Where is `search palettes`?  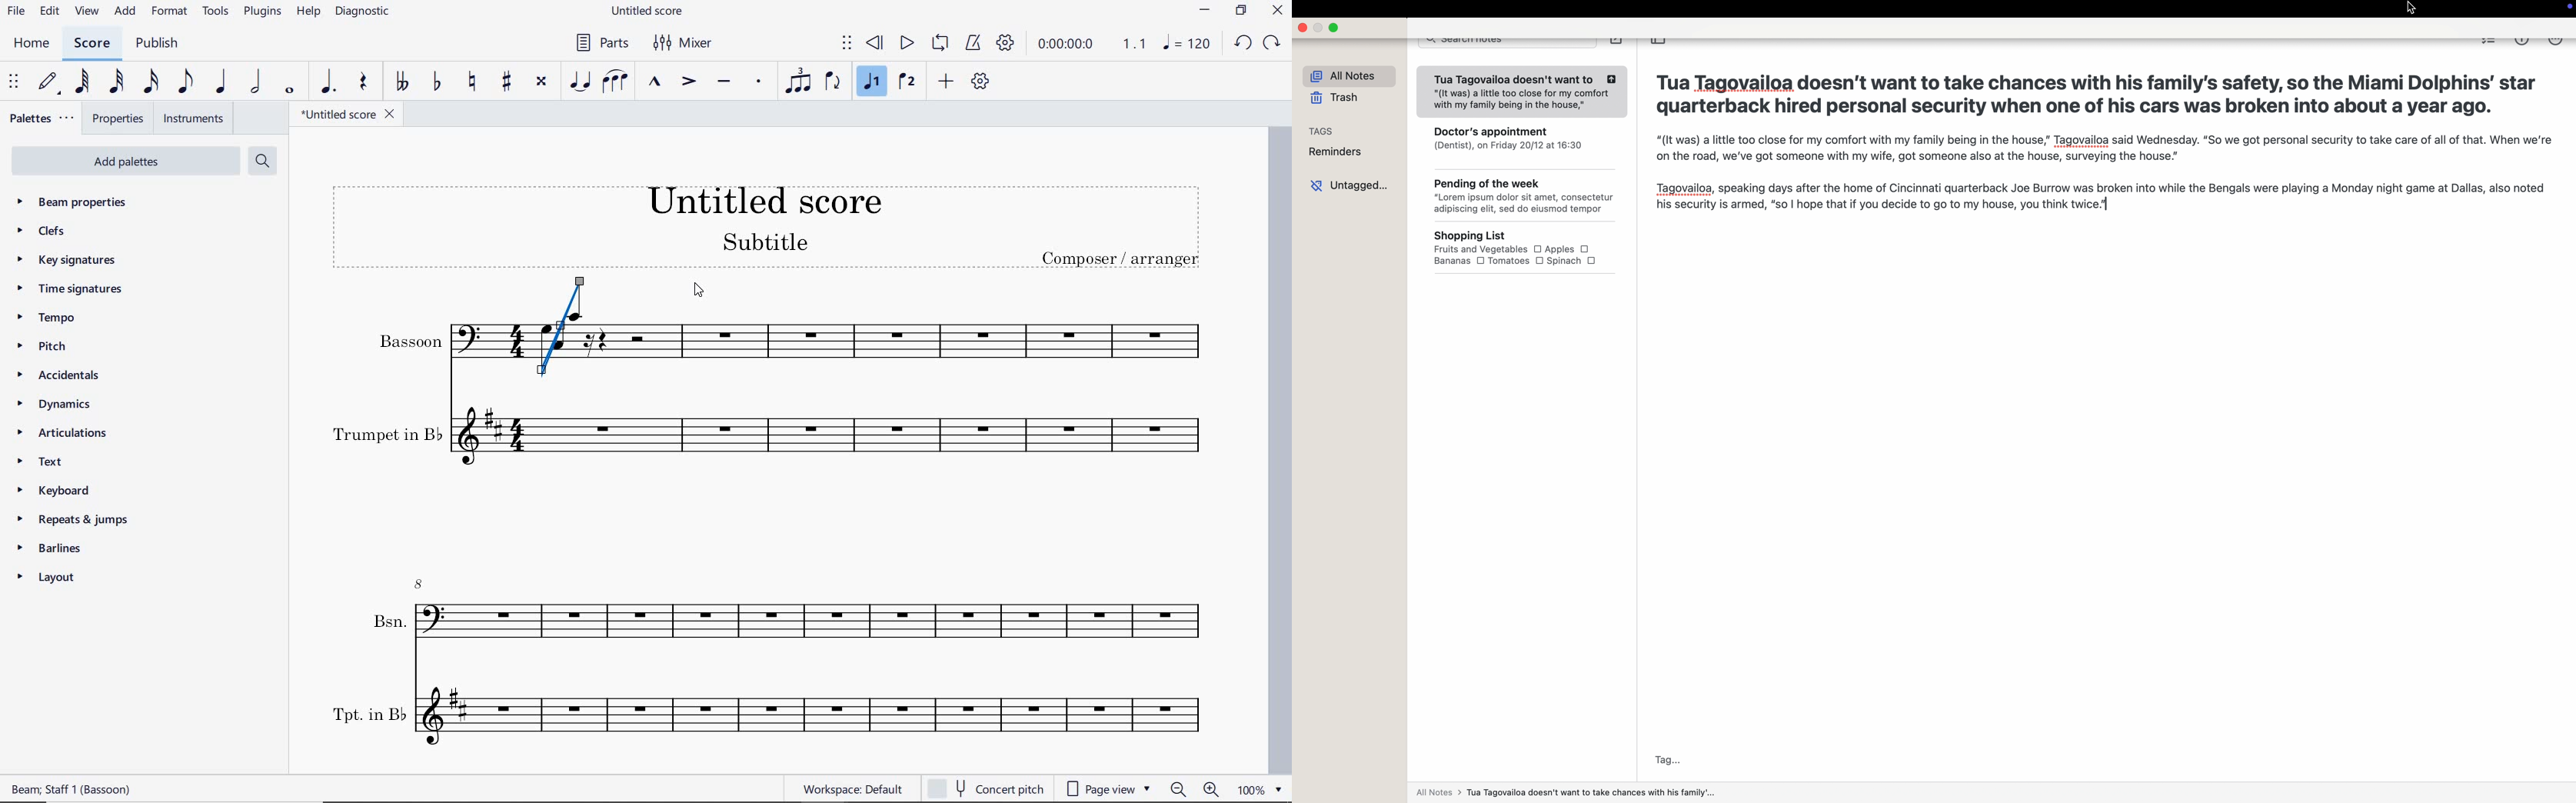
search palettes is located at coordinates (264, 161).